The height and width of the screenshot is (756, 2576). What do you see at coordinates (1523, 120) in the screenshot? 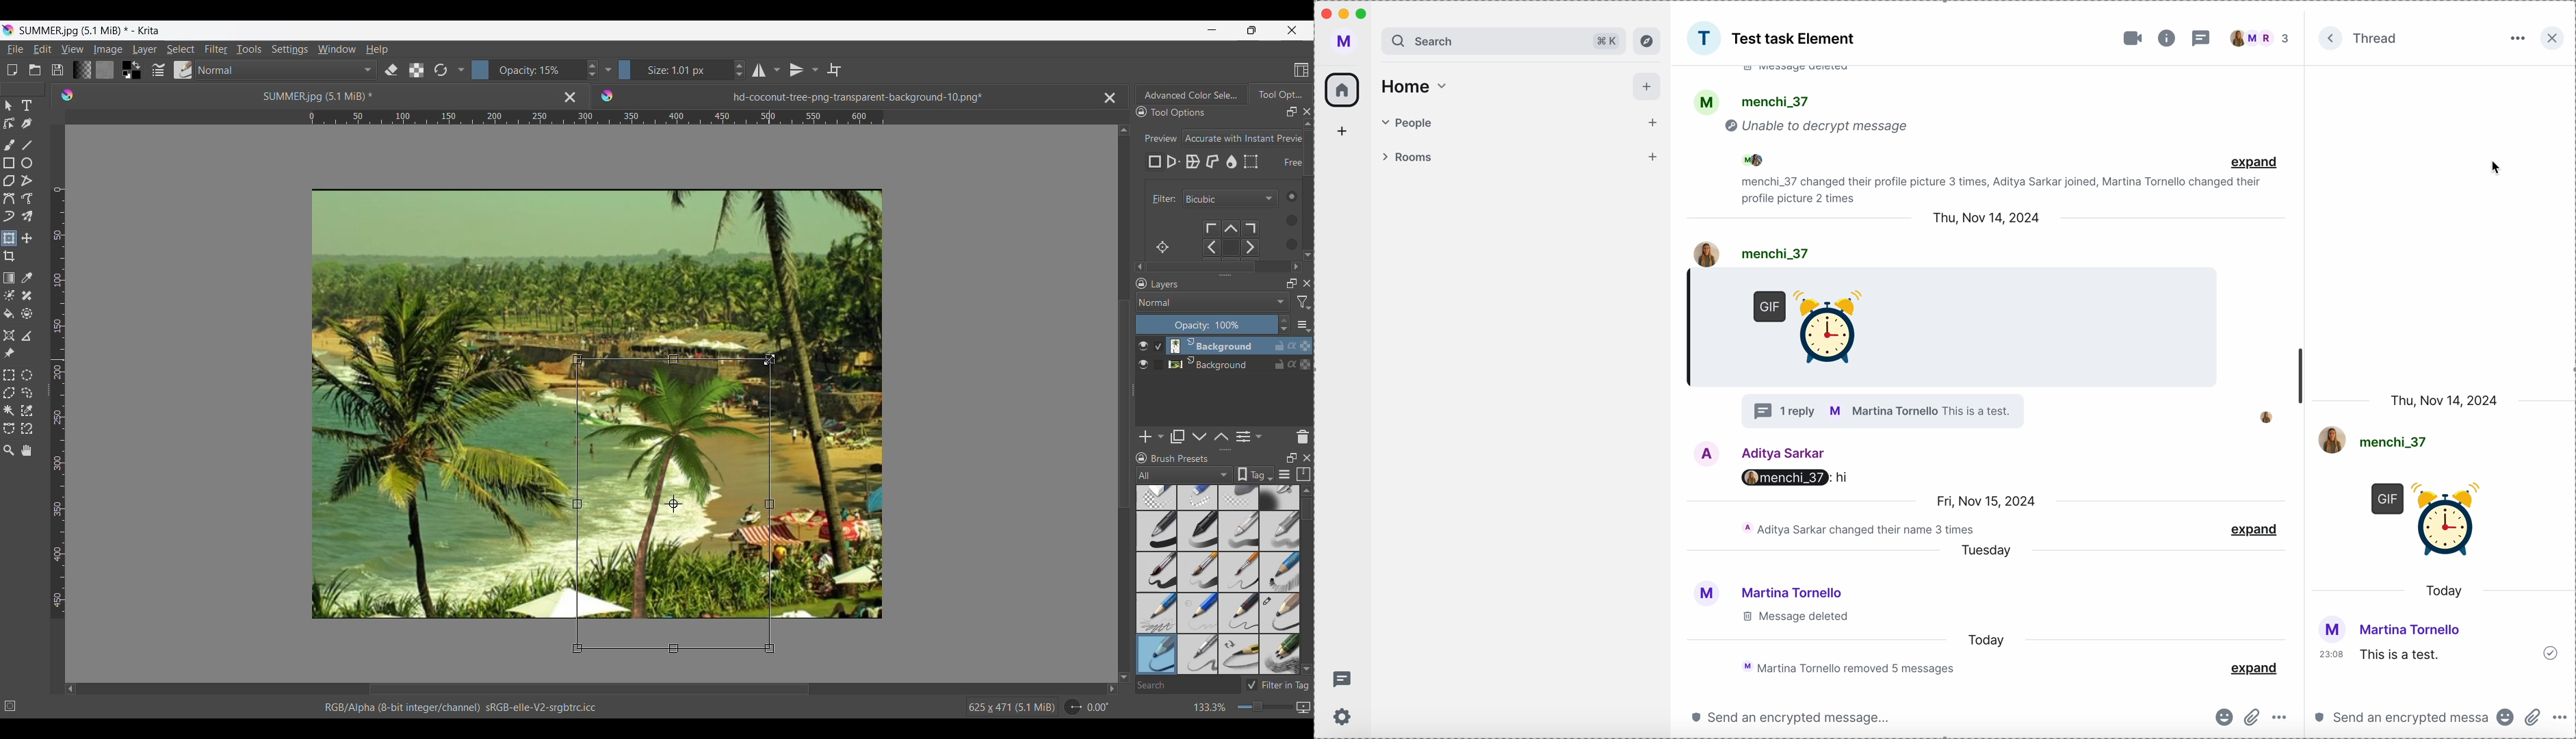
I see `people` at bounding box center [1523, 120].